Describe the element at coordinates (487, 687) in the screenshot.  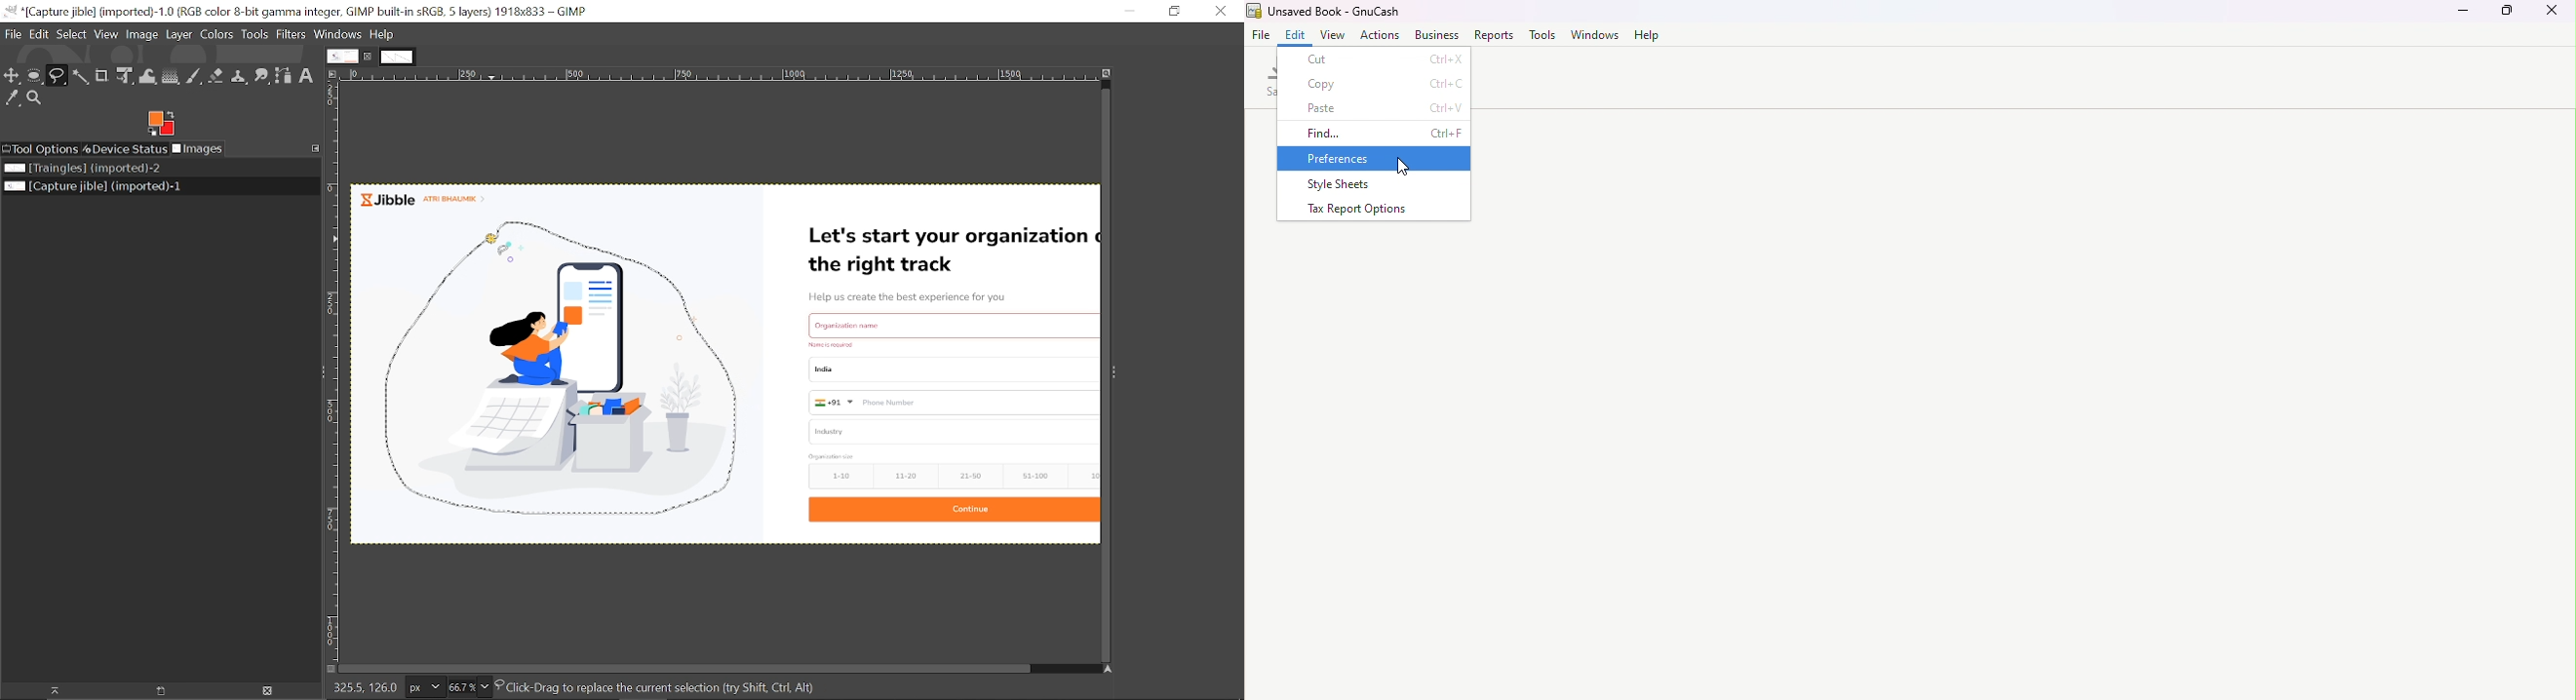
I see `Zoom options` at that location.